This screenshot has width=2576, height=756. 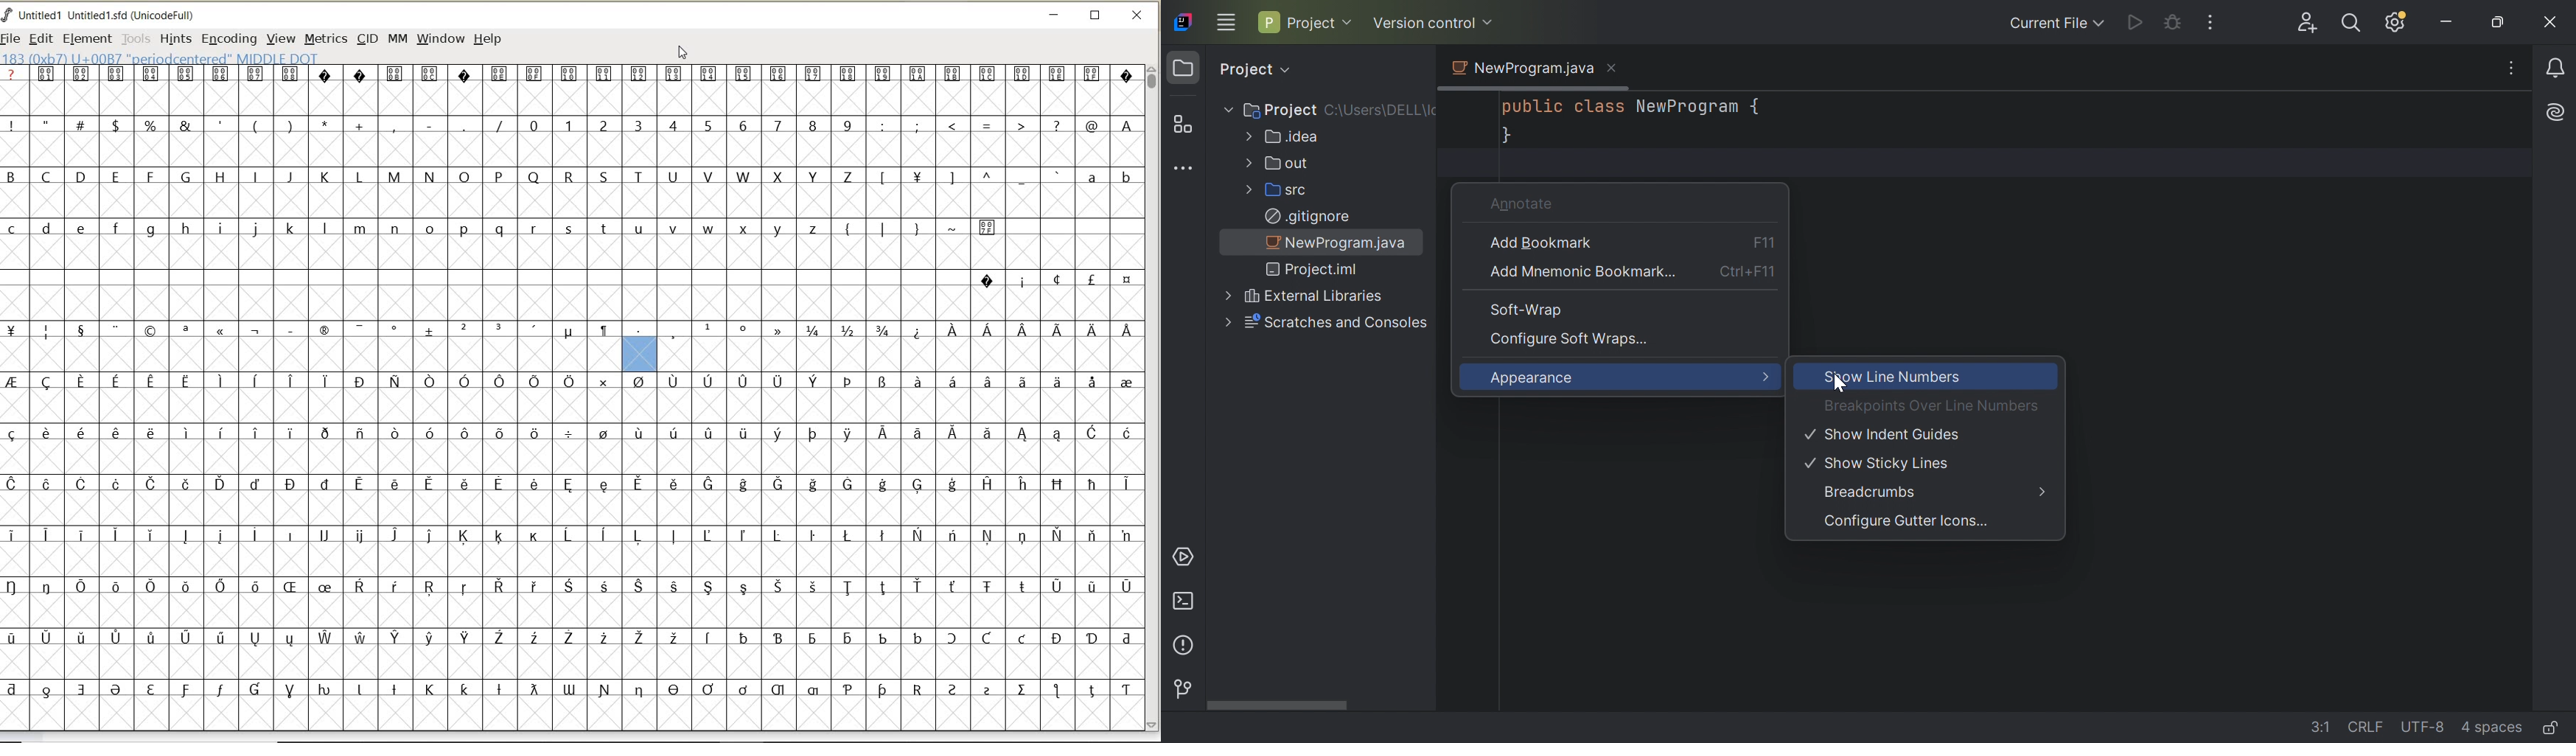 I want to click on Show Indent Guides, so click(x=1885, y=433).